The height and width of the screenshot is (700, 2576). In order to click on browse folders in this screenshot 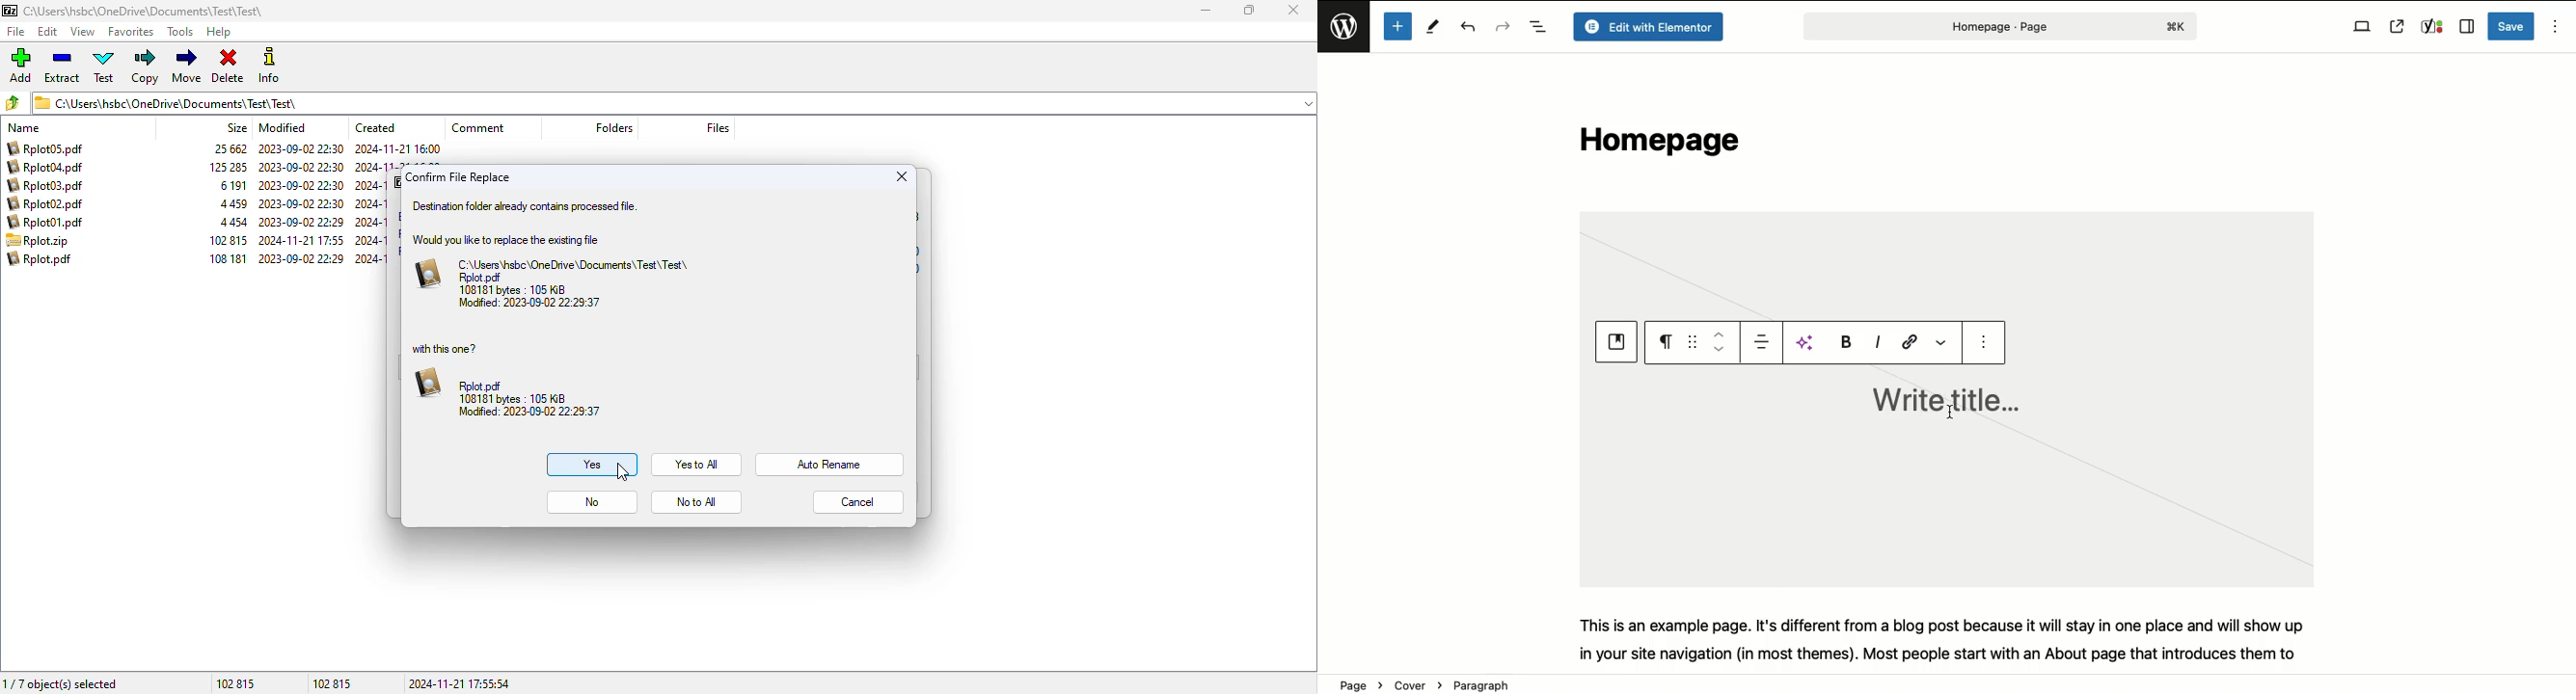, I will do `click(12, 102)`.